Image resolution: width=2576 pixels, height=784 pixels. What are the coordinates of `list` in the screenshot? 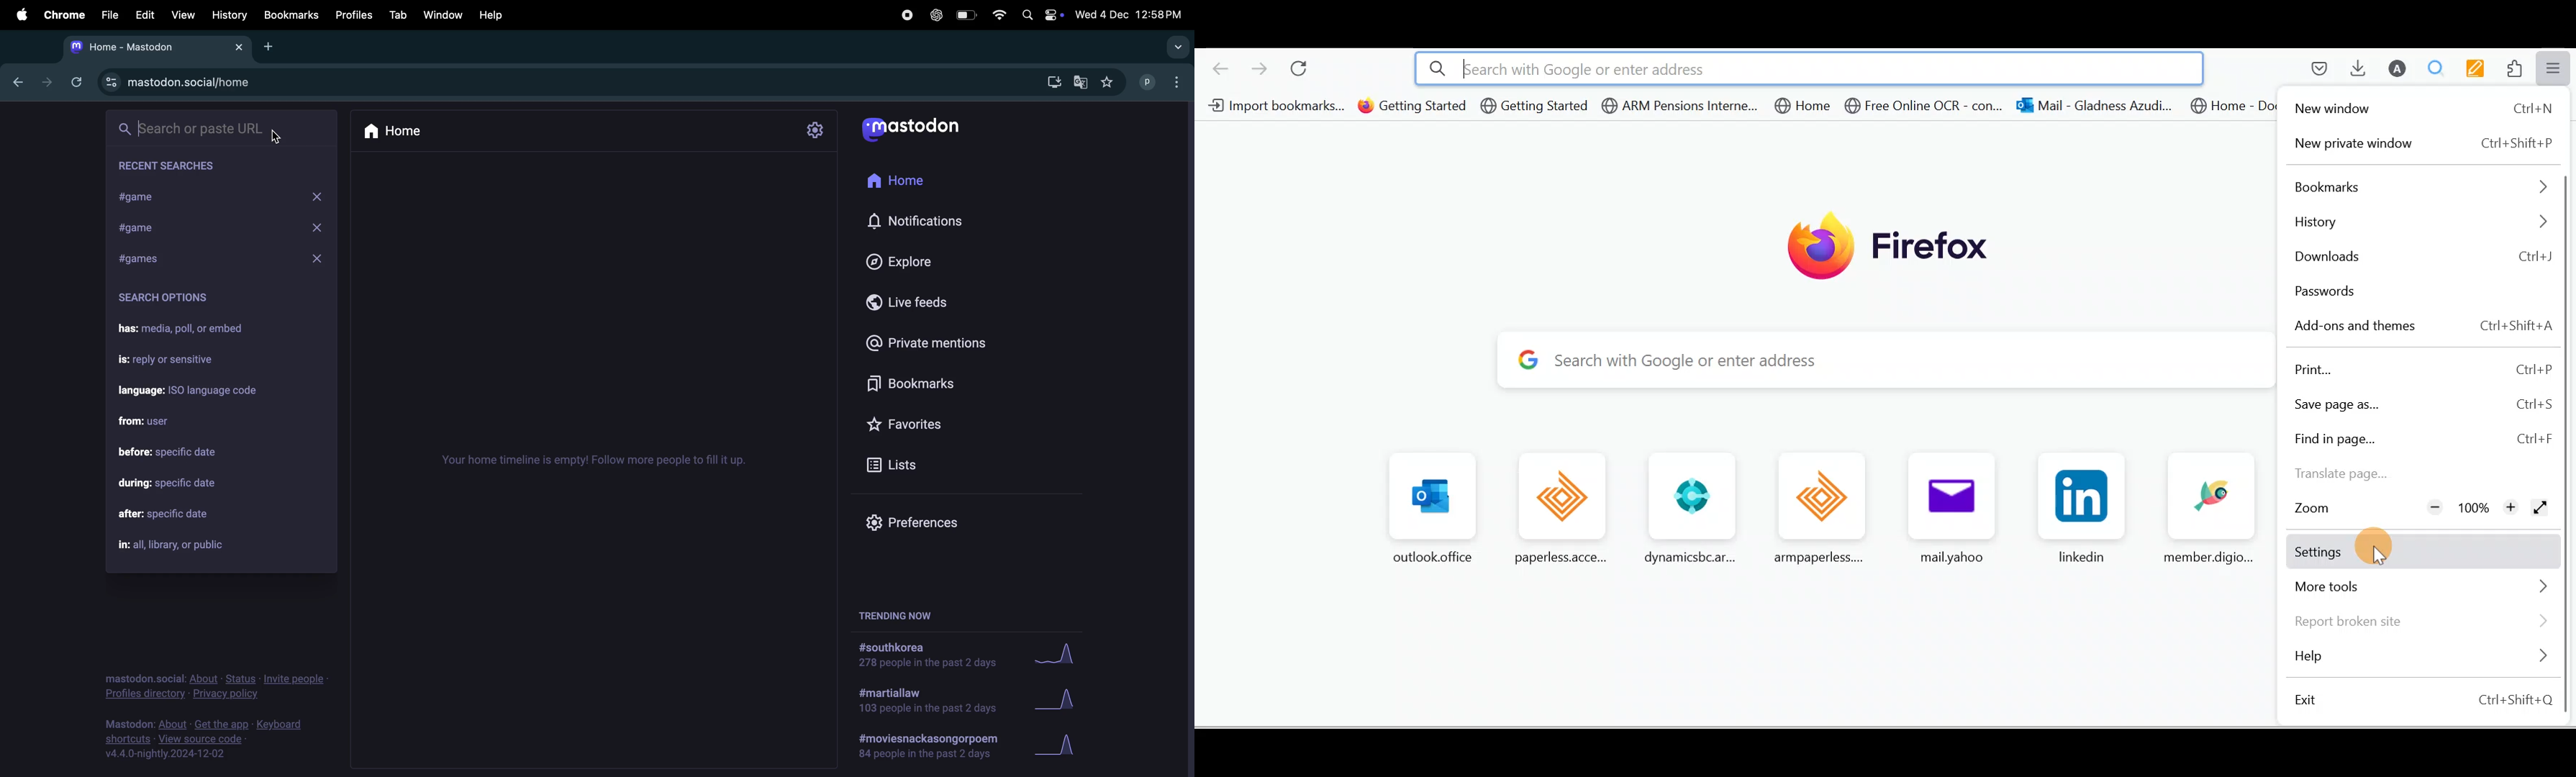 It's located at (893, 463).